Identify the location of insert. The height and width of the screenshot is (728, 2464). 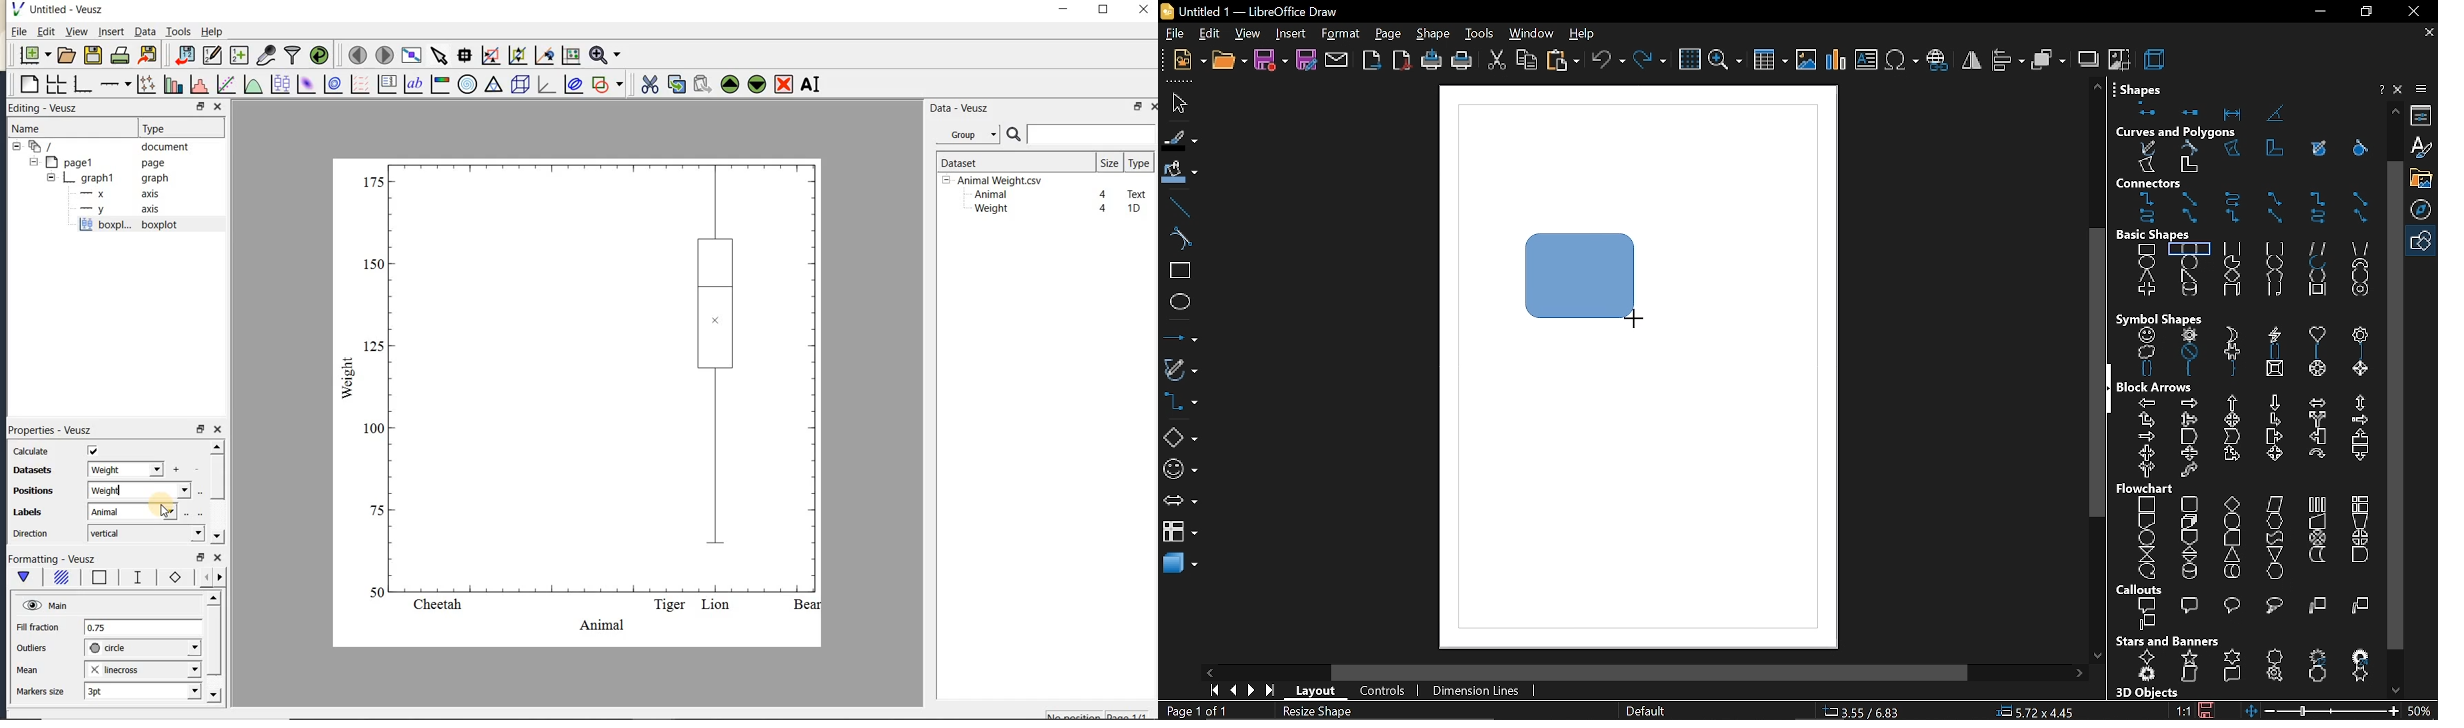
(111, 31).